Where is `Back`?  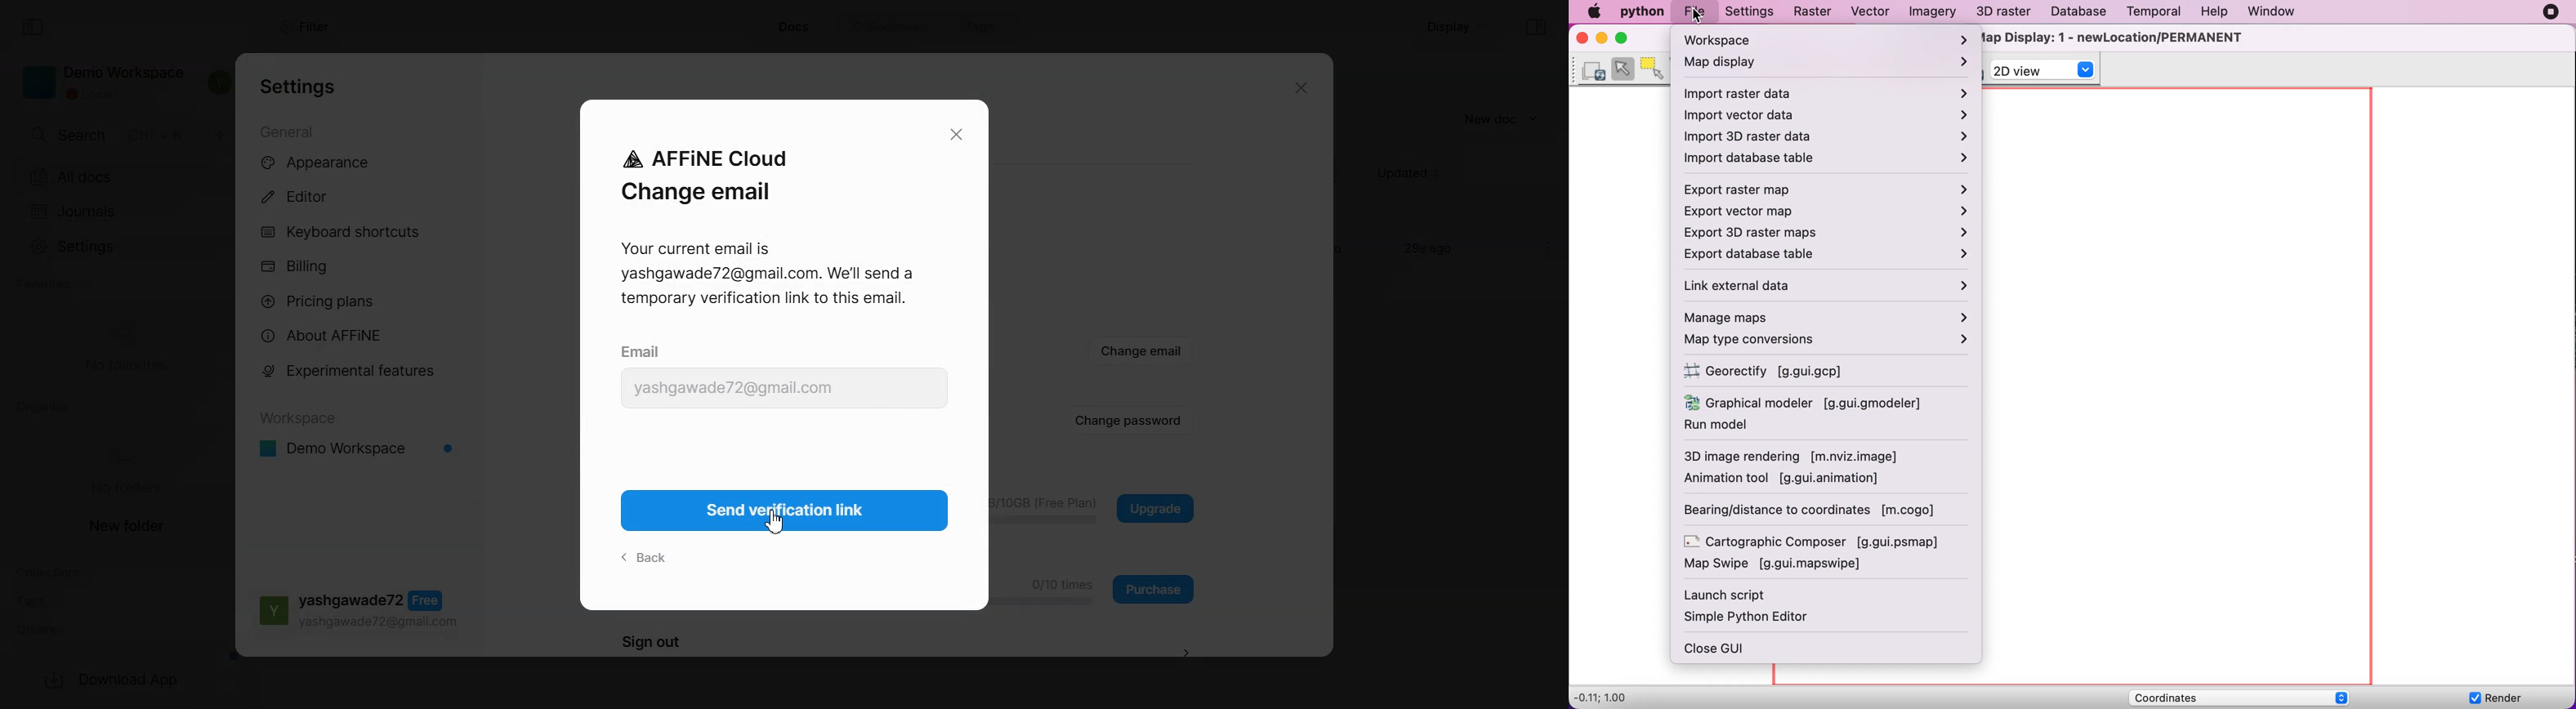 Back is located at coordinates (646, 557).